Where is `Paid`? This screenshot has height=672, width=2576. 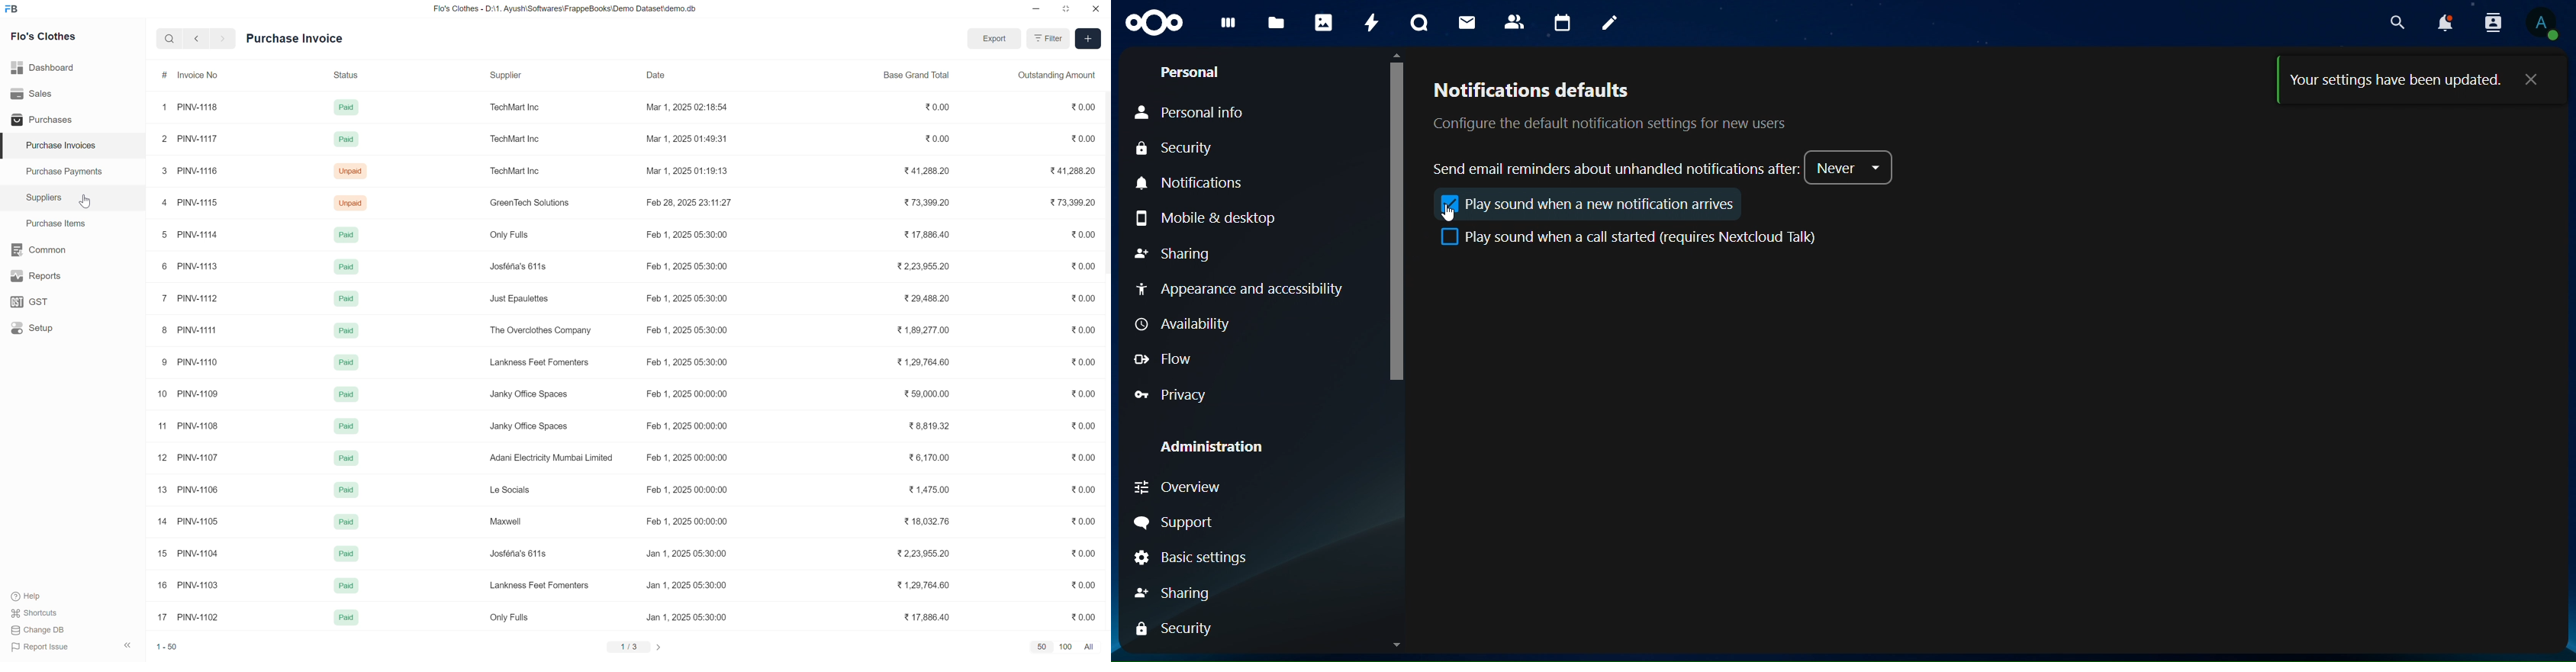
Paid is located at coordinates (345, 328).